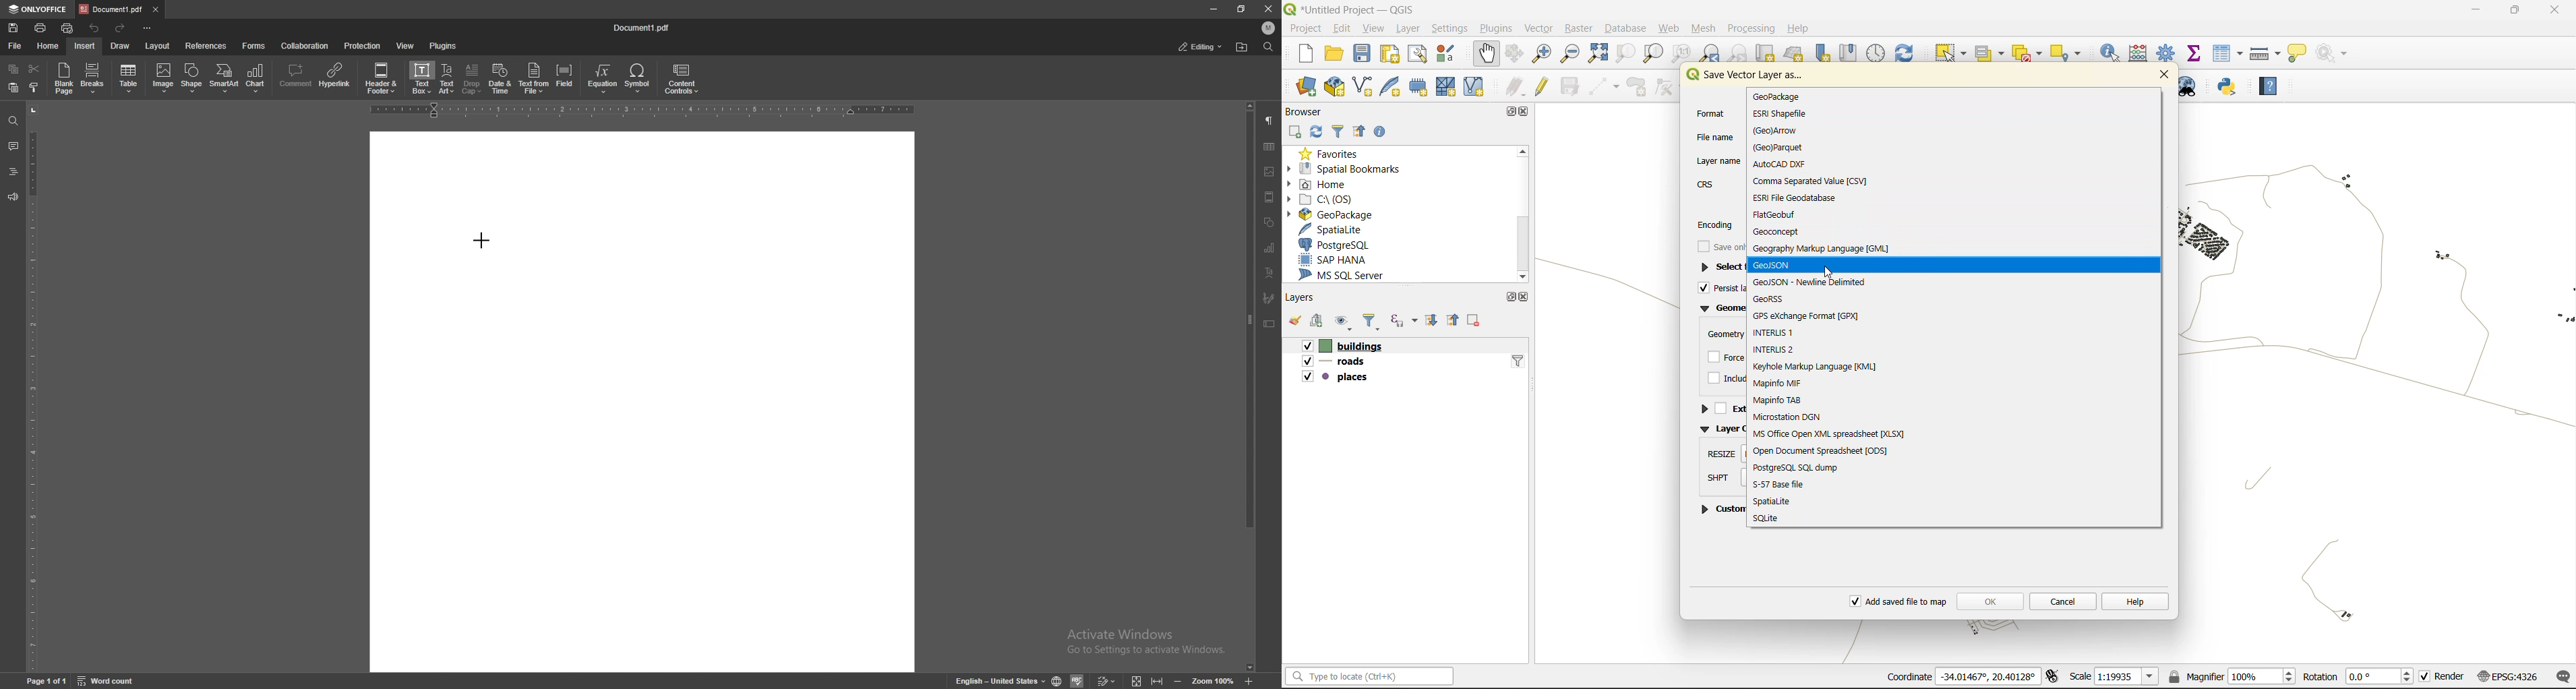 The image size is (2576, 700). Describe the element at coordinates (1001, 682) in the screenshot. I see `english united states` at that location.